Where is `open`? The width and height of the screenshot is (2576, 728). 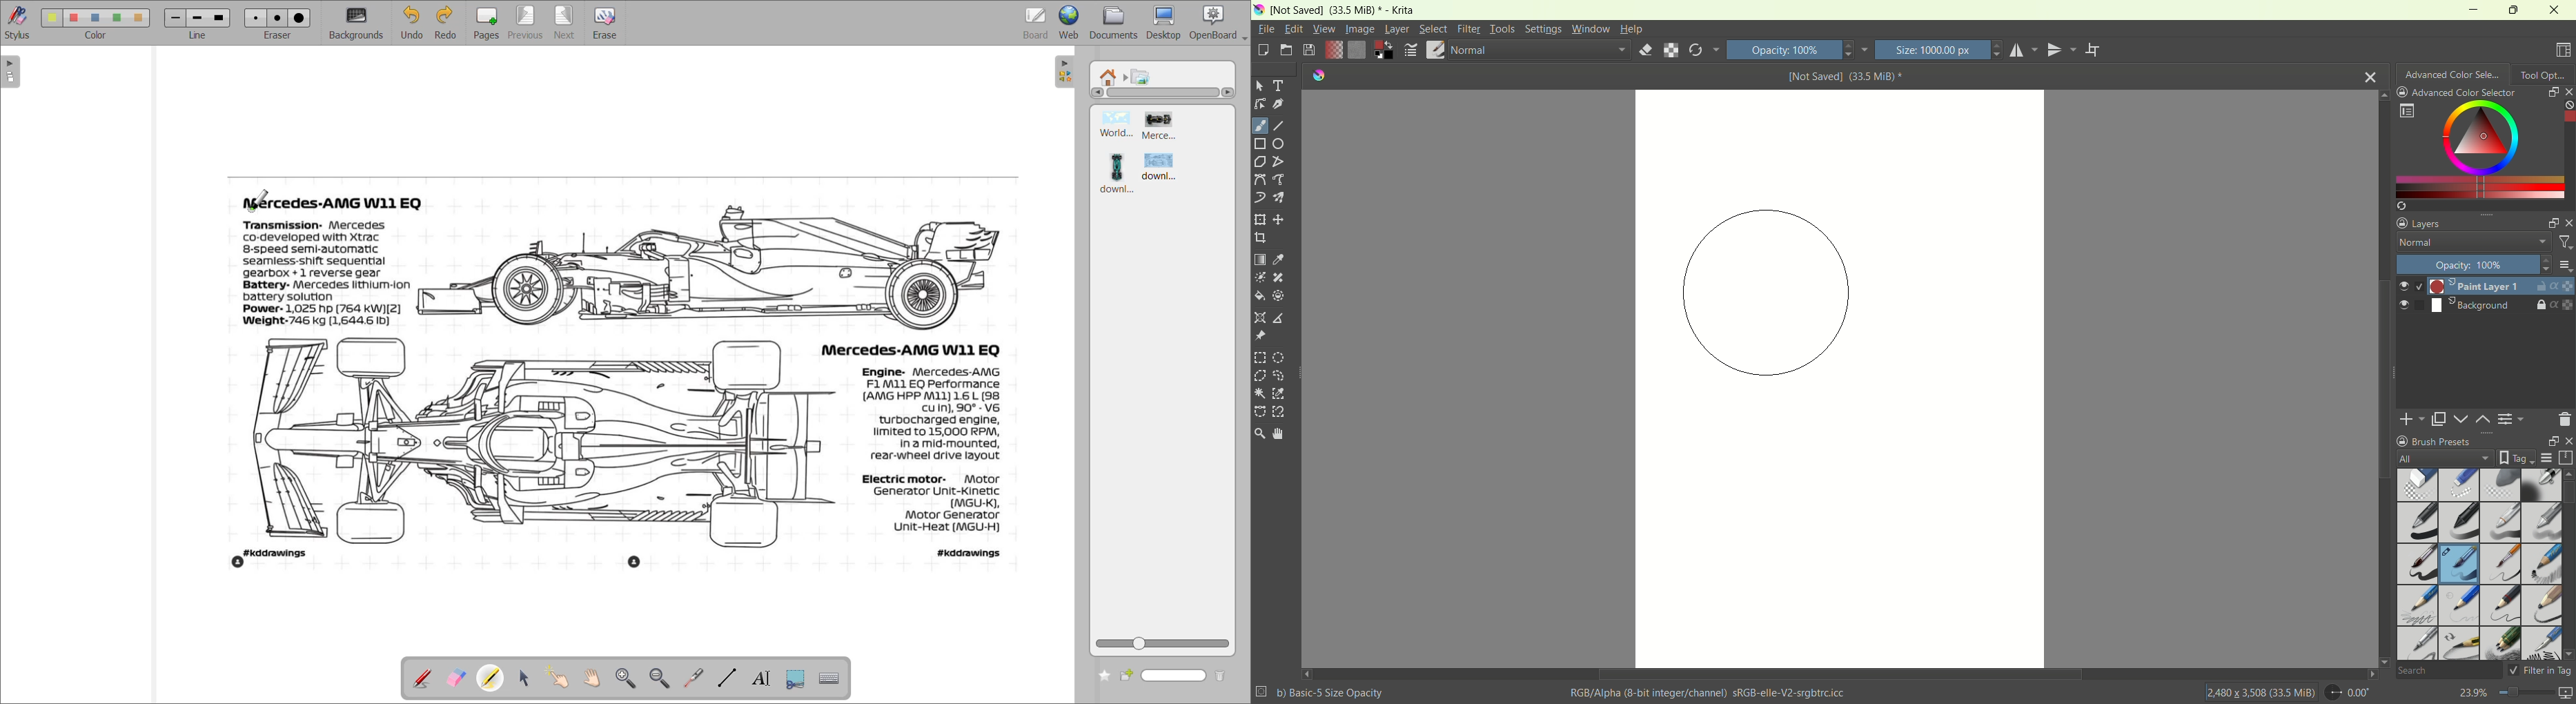
open is located at coordinates (1286, 49).